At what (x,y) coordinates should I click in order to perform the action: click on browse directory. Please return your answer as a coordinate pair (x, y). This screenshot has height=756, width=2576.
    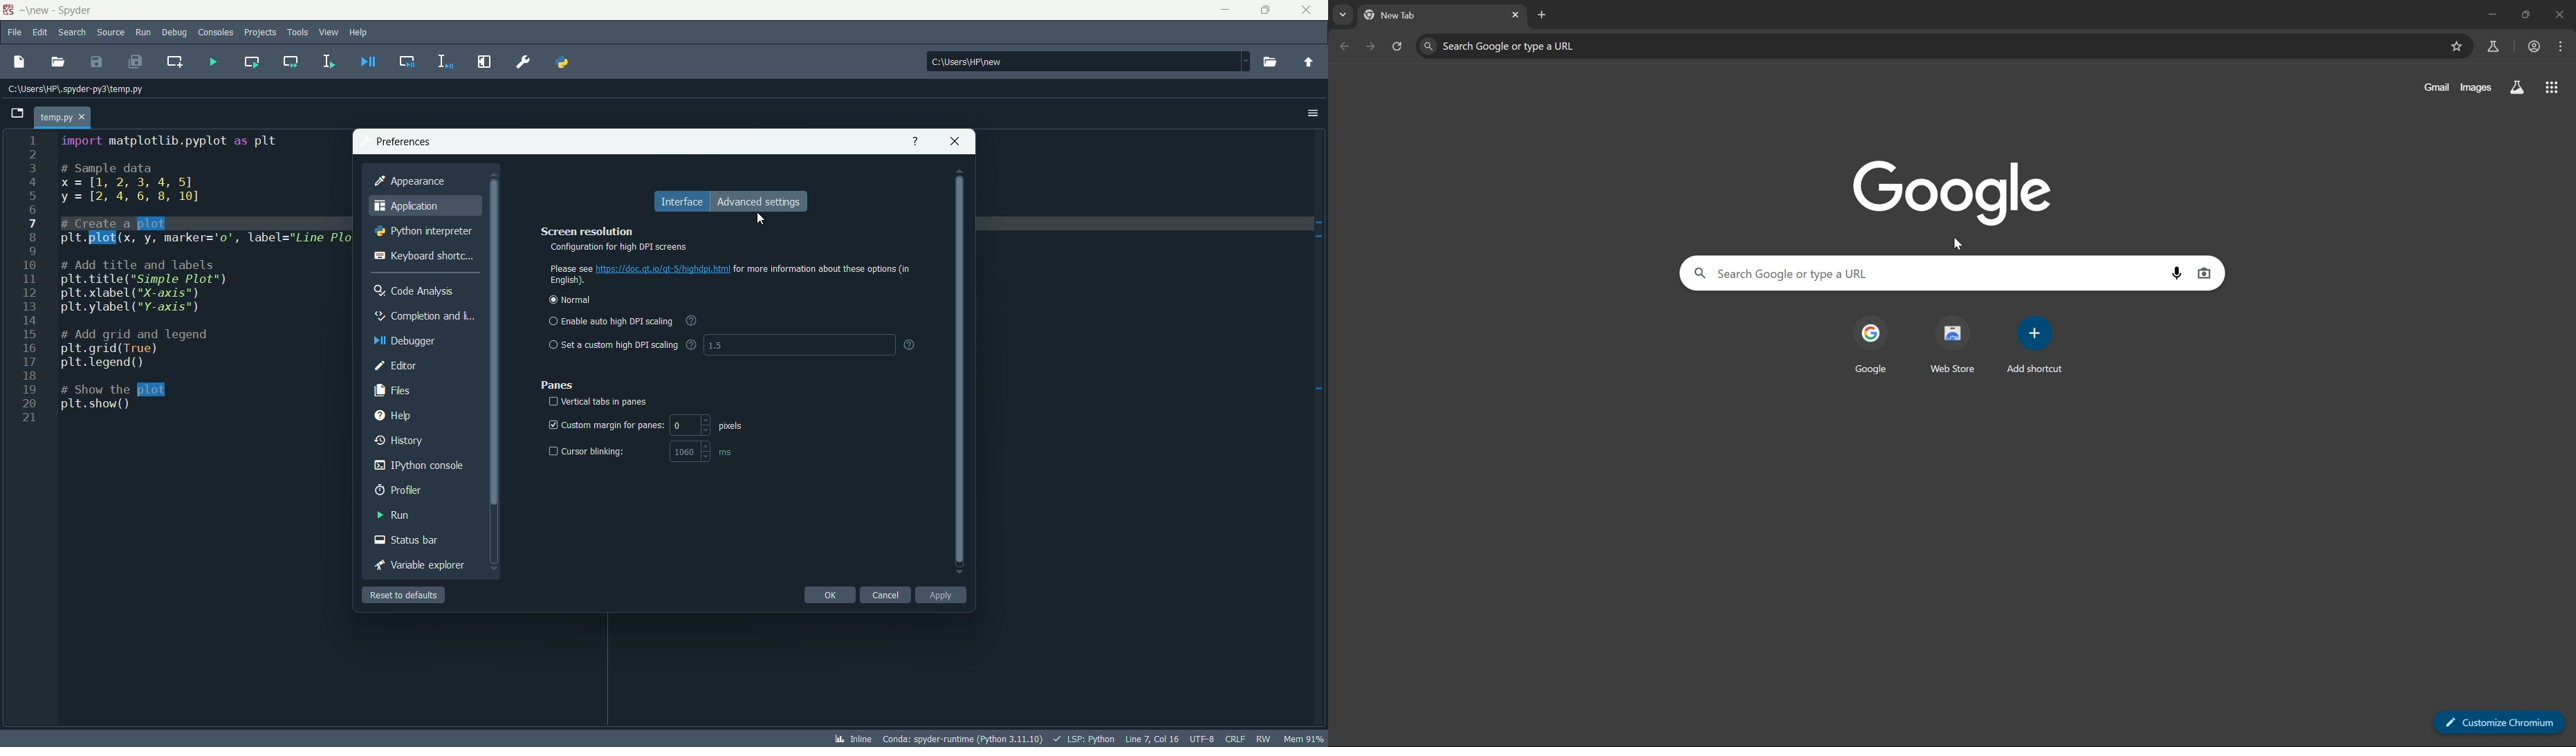
    Looking at the image, I should click on (1269, 62).